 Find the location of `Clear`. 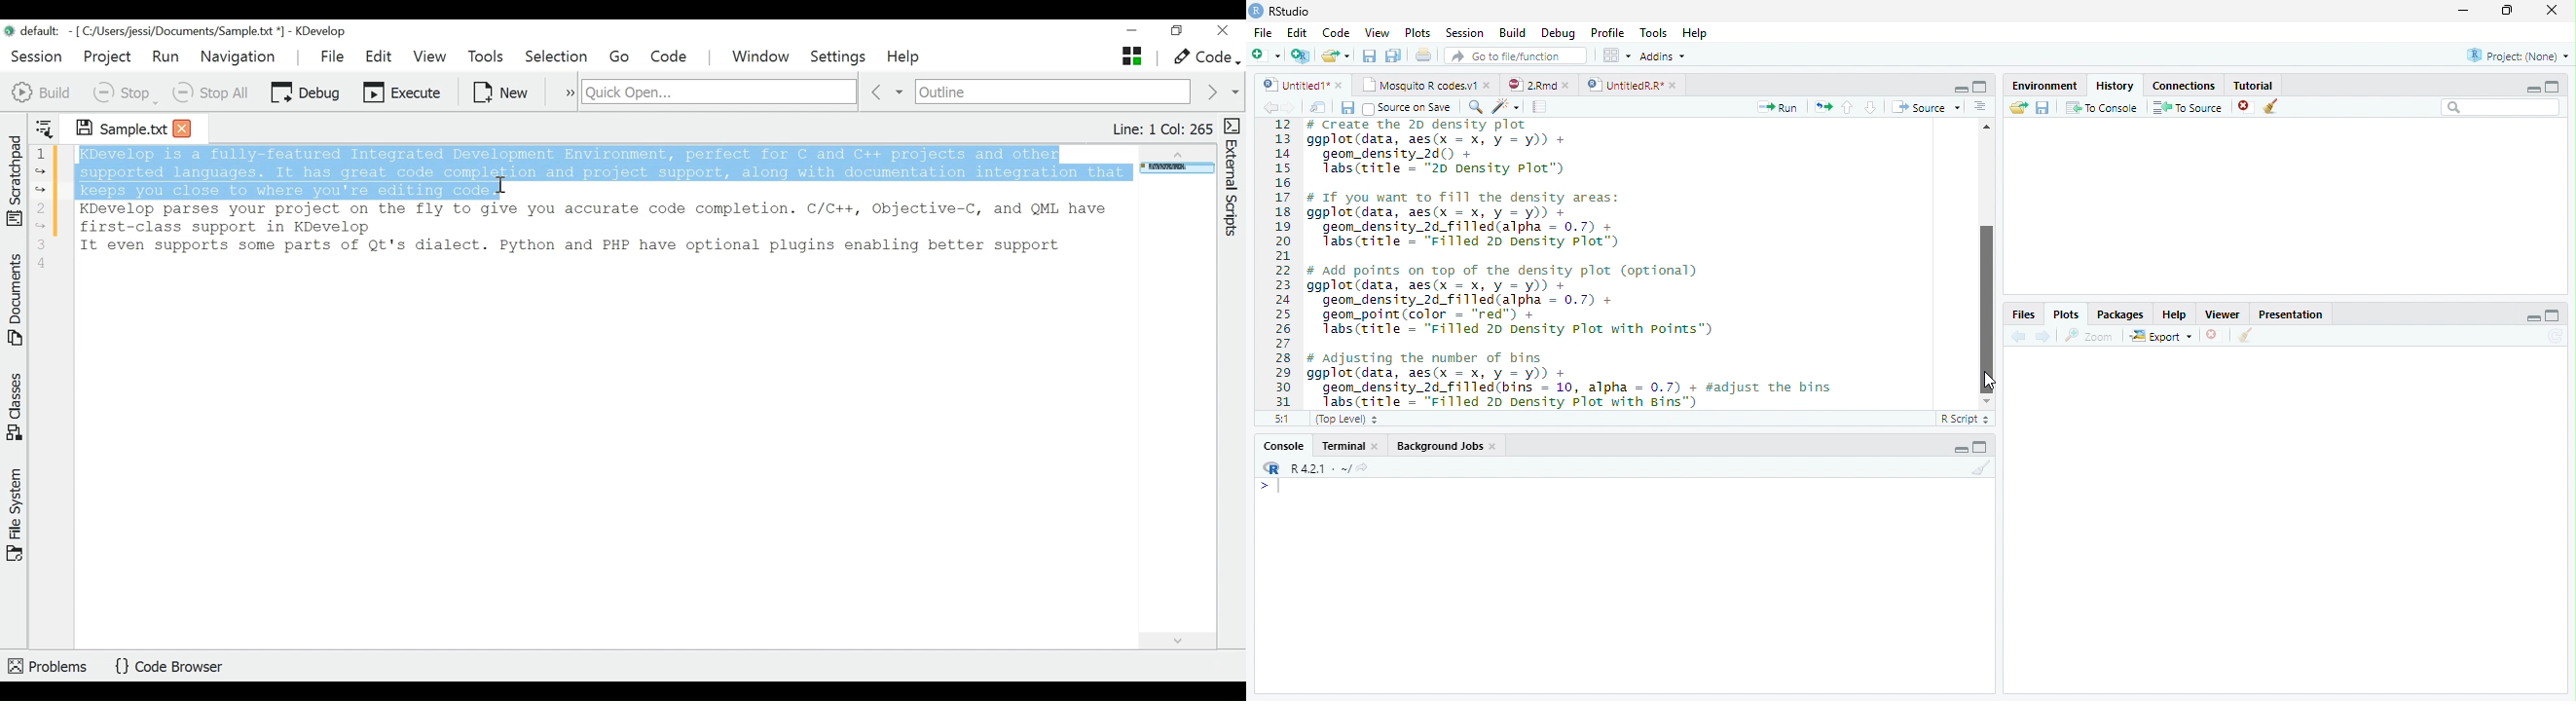

Clear is located at coordinates (1982, 467).